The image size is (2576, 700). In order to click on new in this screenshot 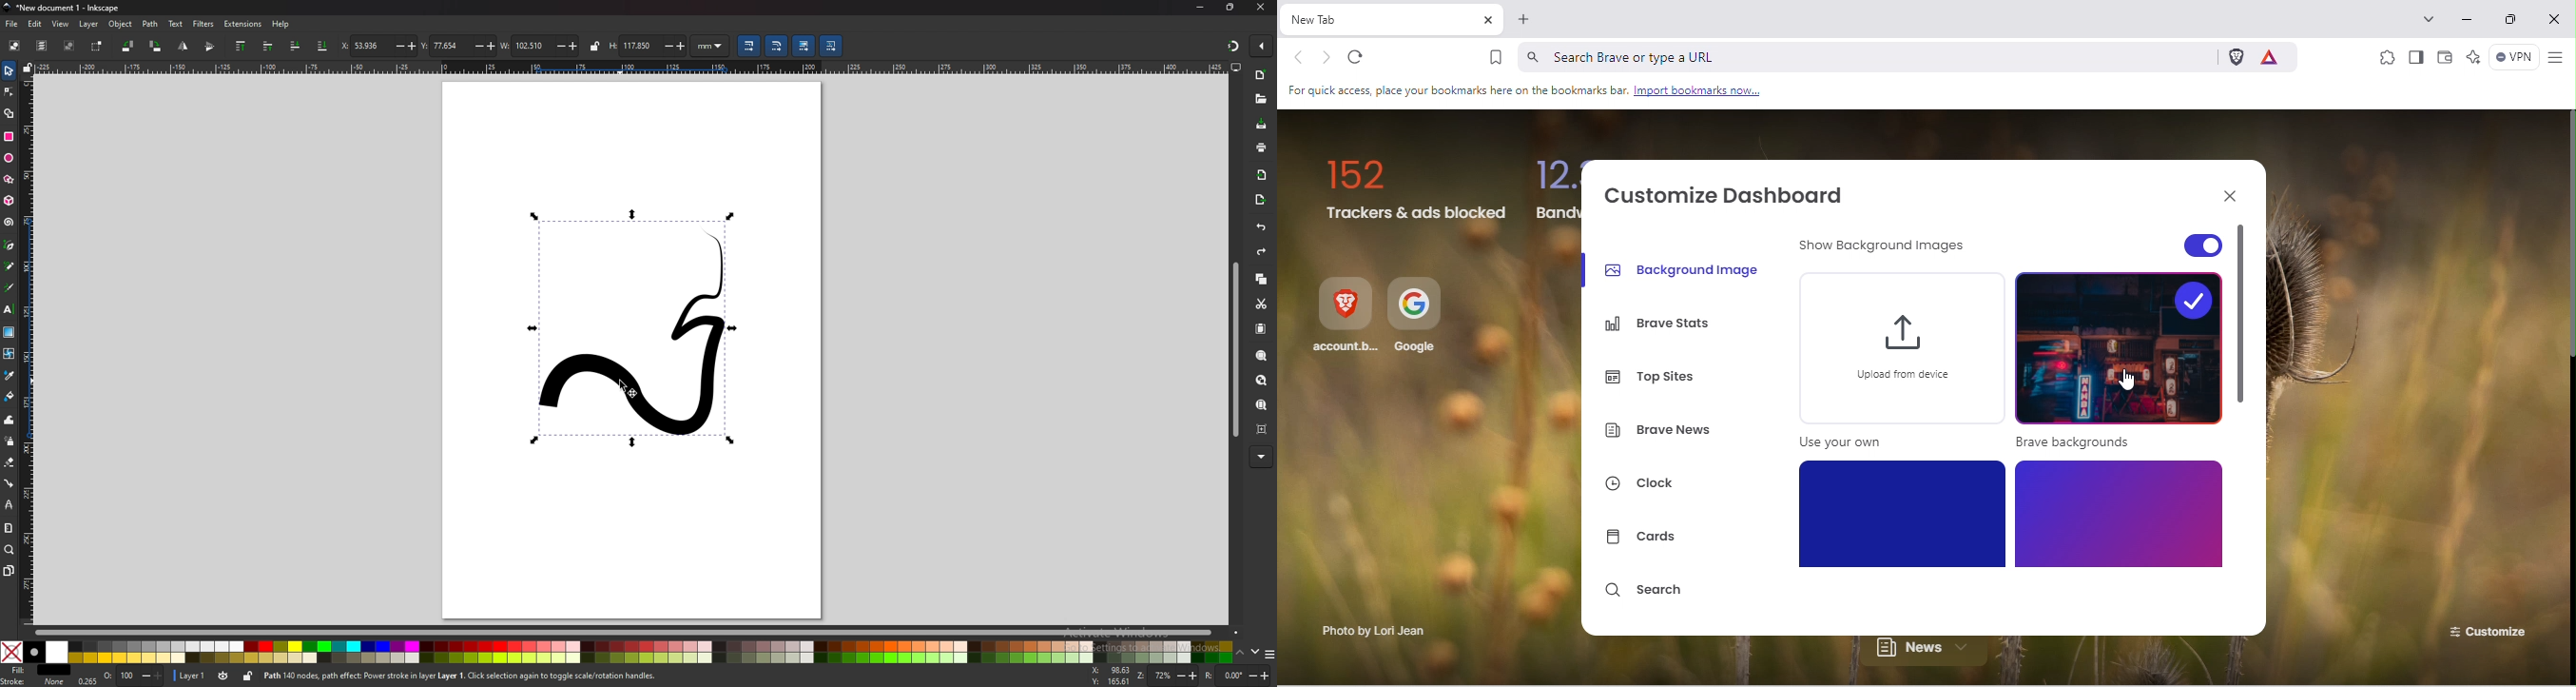, I will do `click(1262, 76)`.